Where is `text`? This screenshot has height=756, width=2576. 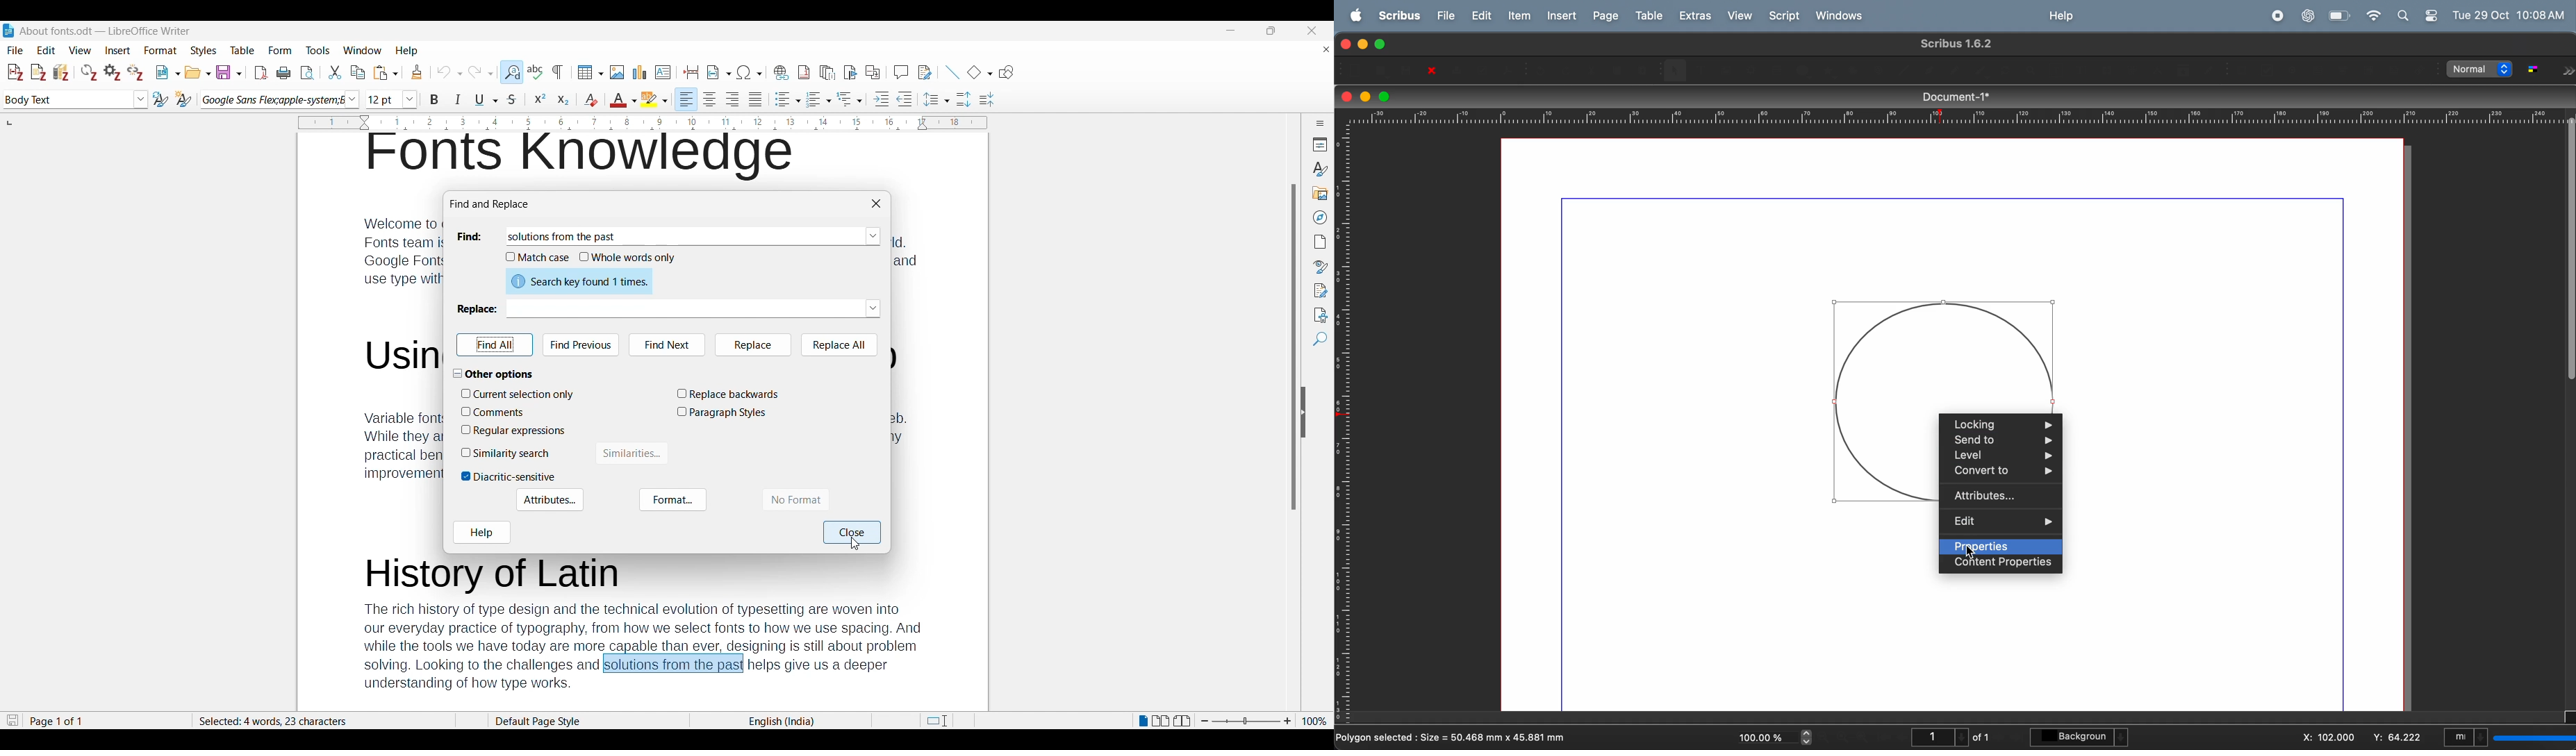
text is located at coordinates (908, 342).